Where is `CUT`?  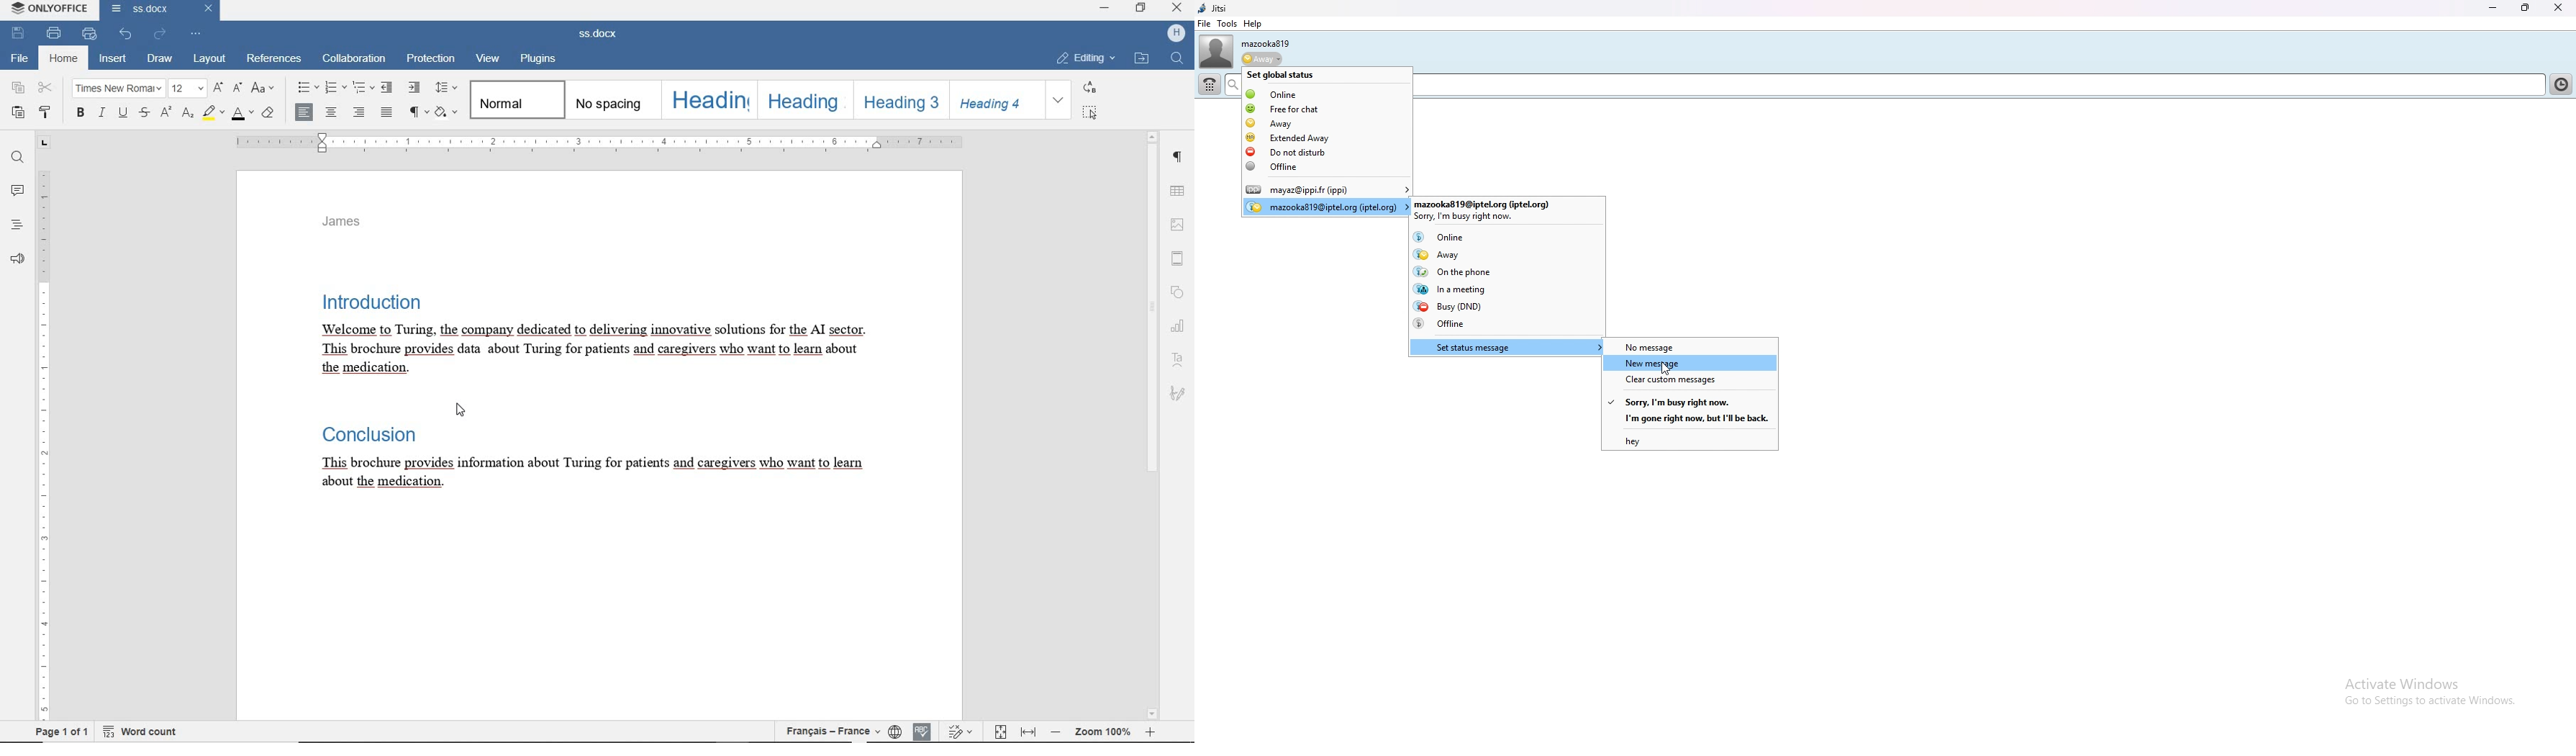
CUT is located at coordinates (46, 89).